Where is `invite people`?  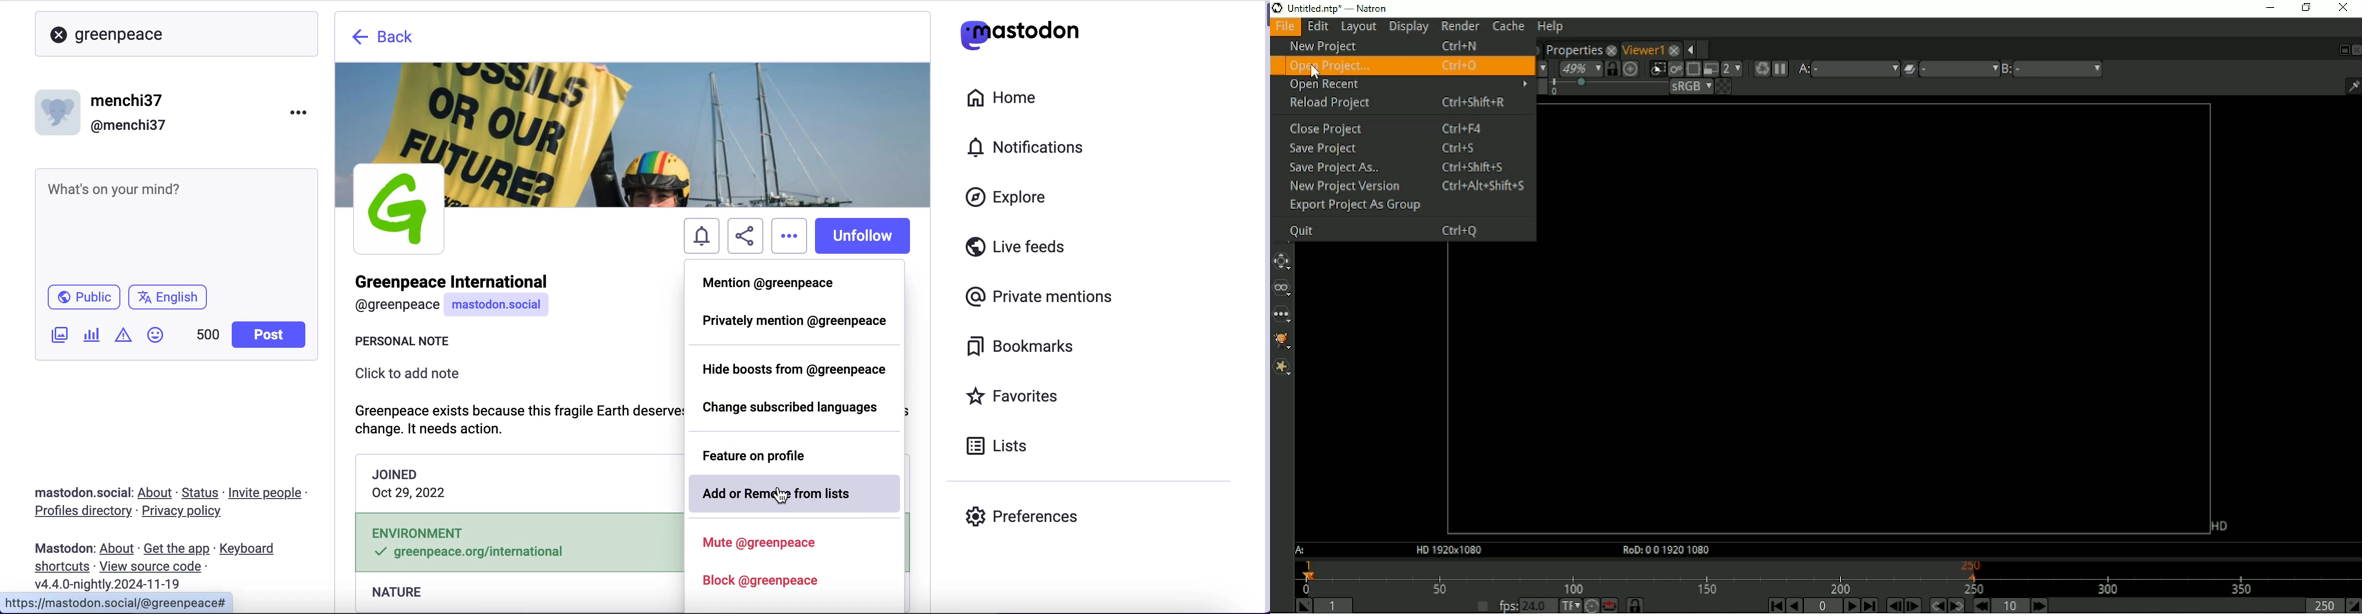 invite people is located at coordinates (271, 493).